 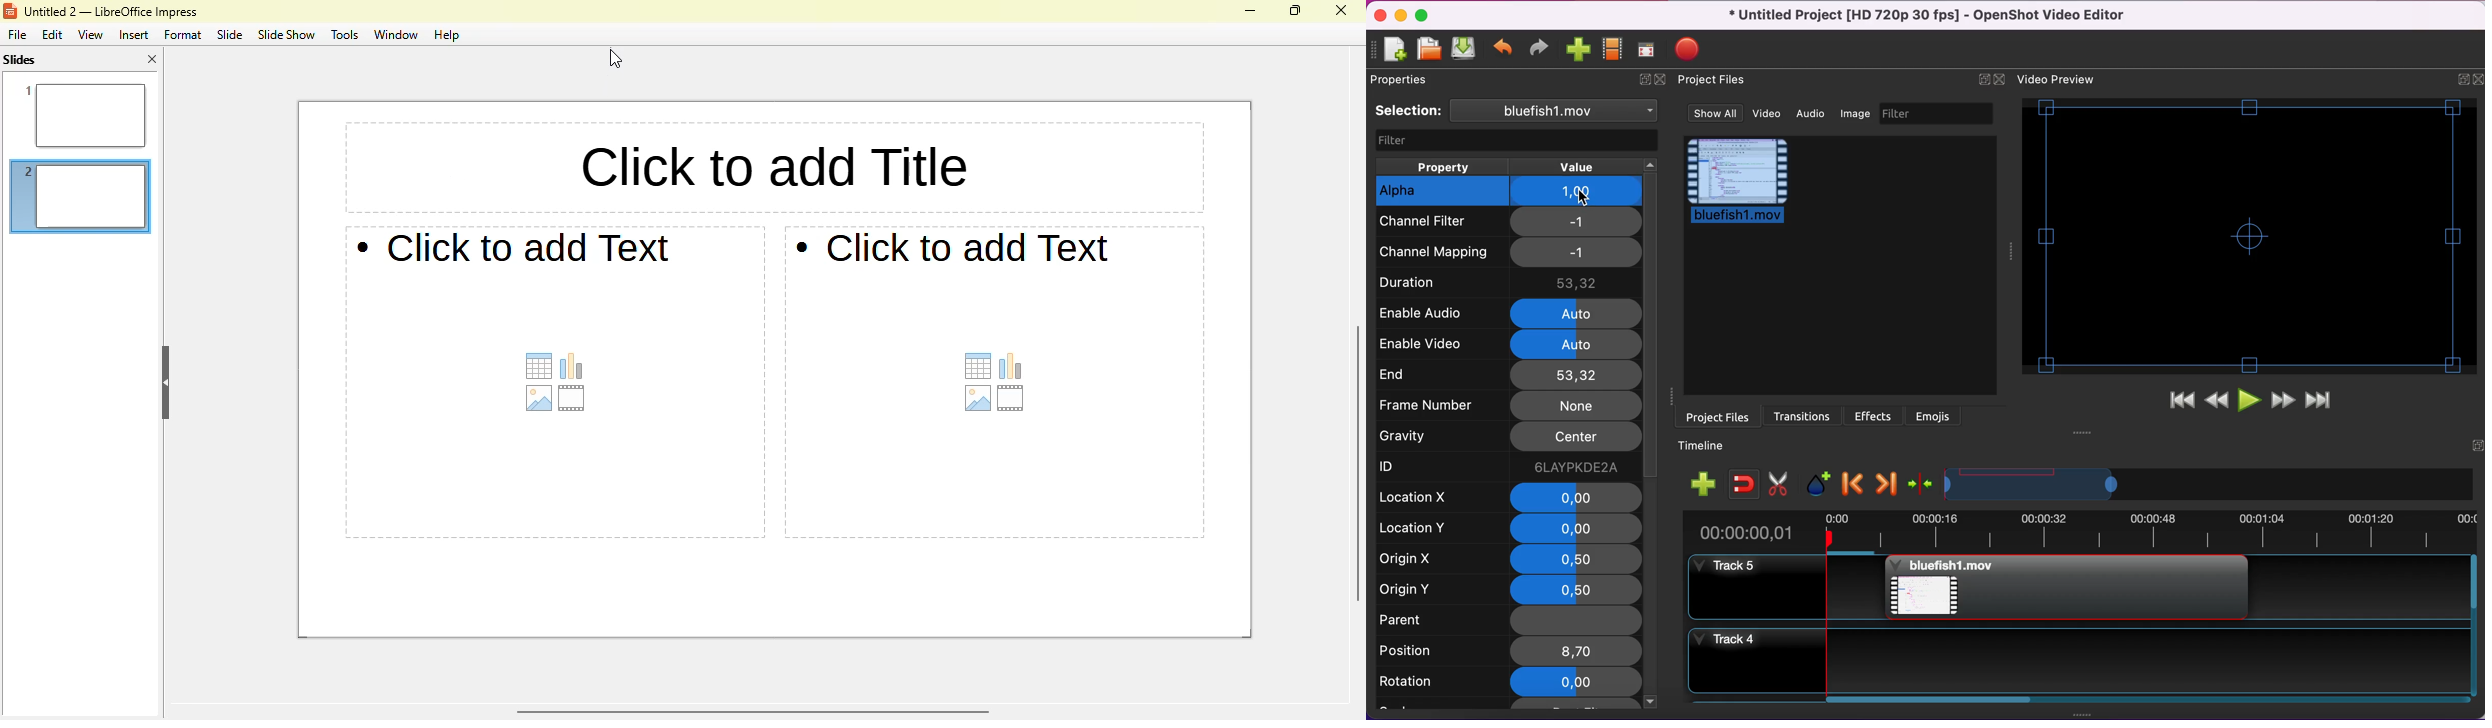 I want to click on 1, so click(x=1578, y=193).